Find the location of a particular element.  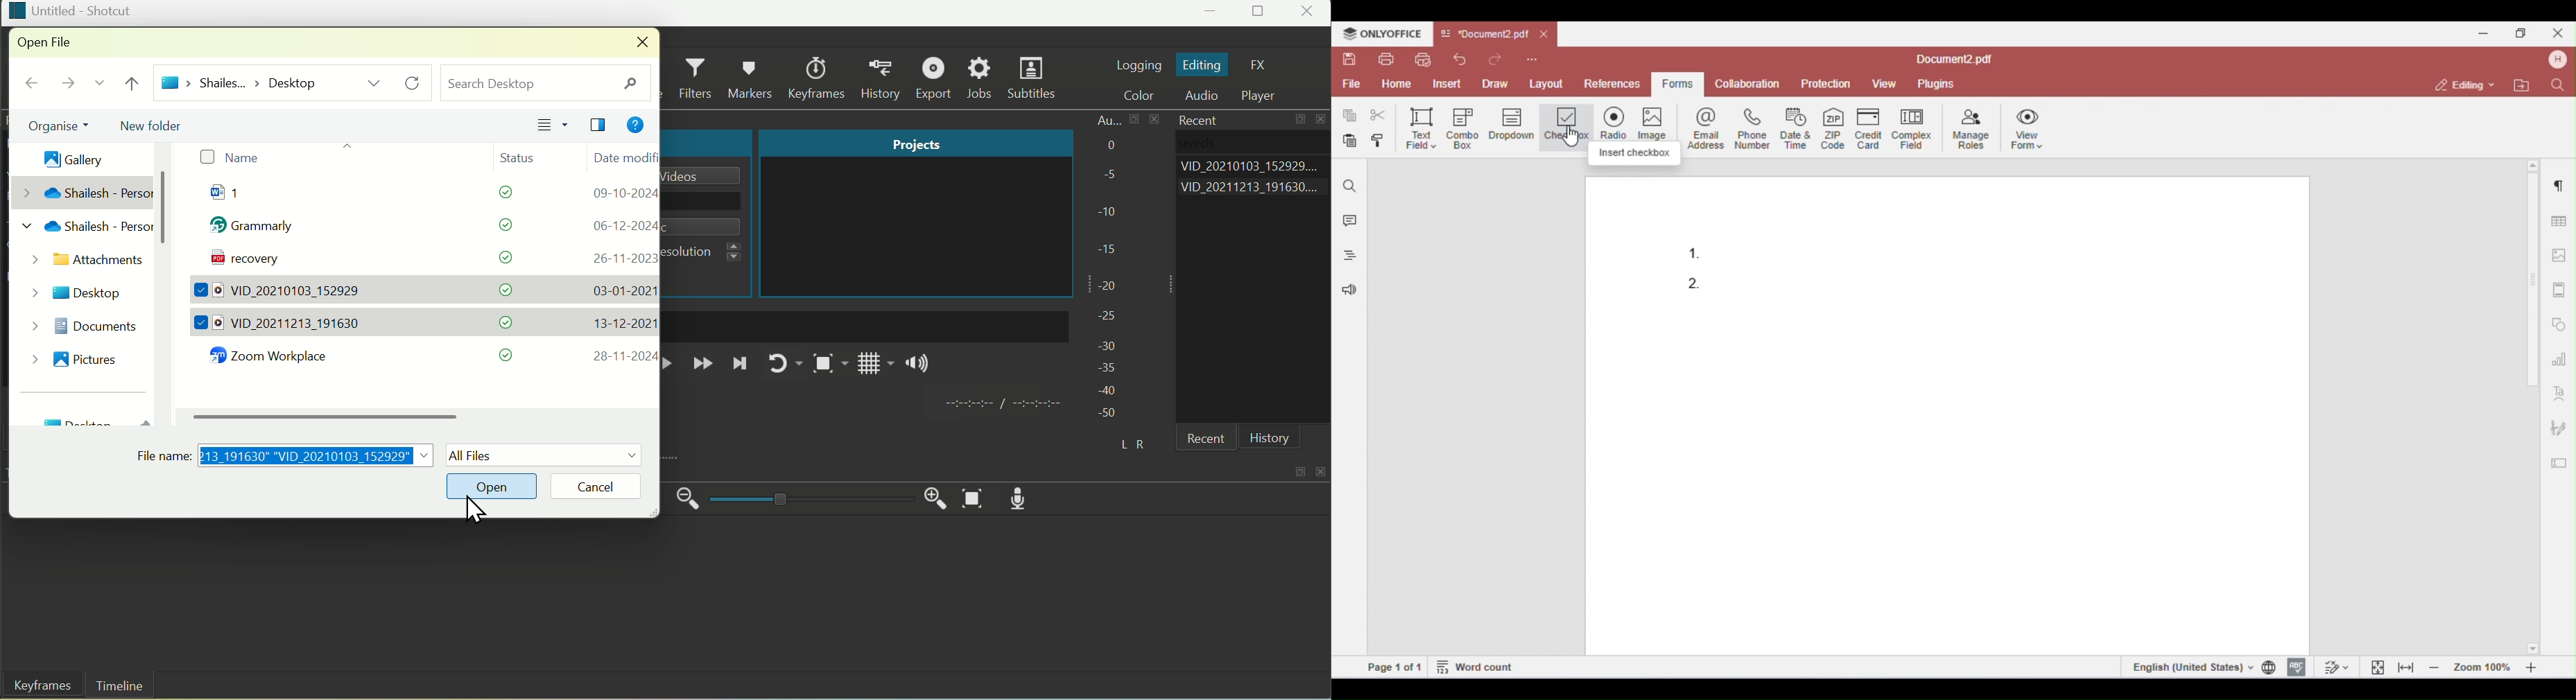

Videos list is located at coordinates (1254, 189).